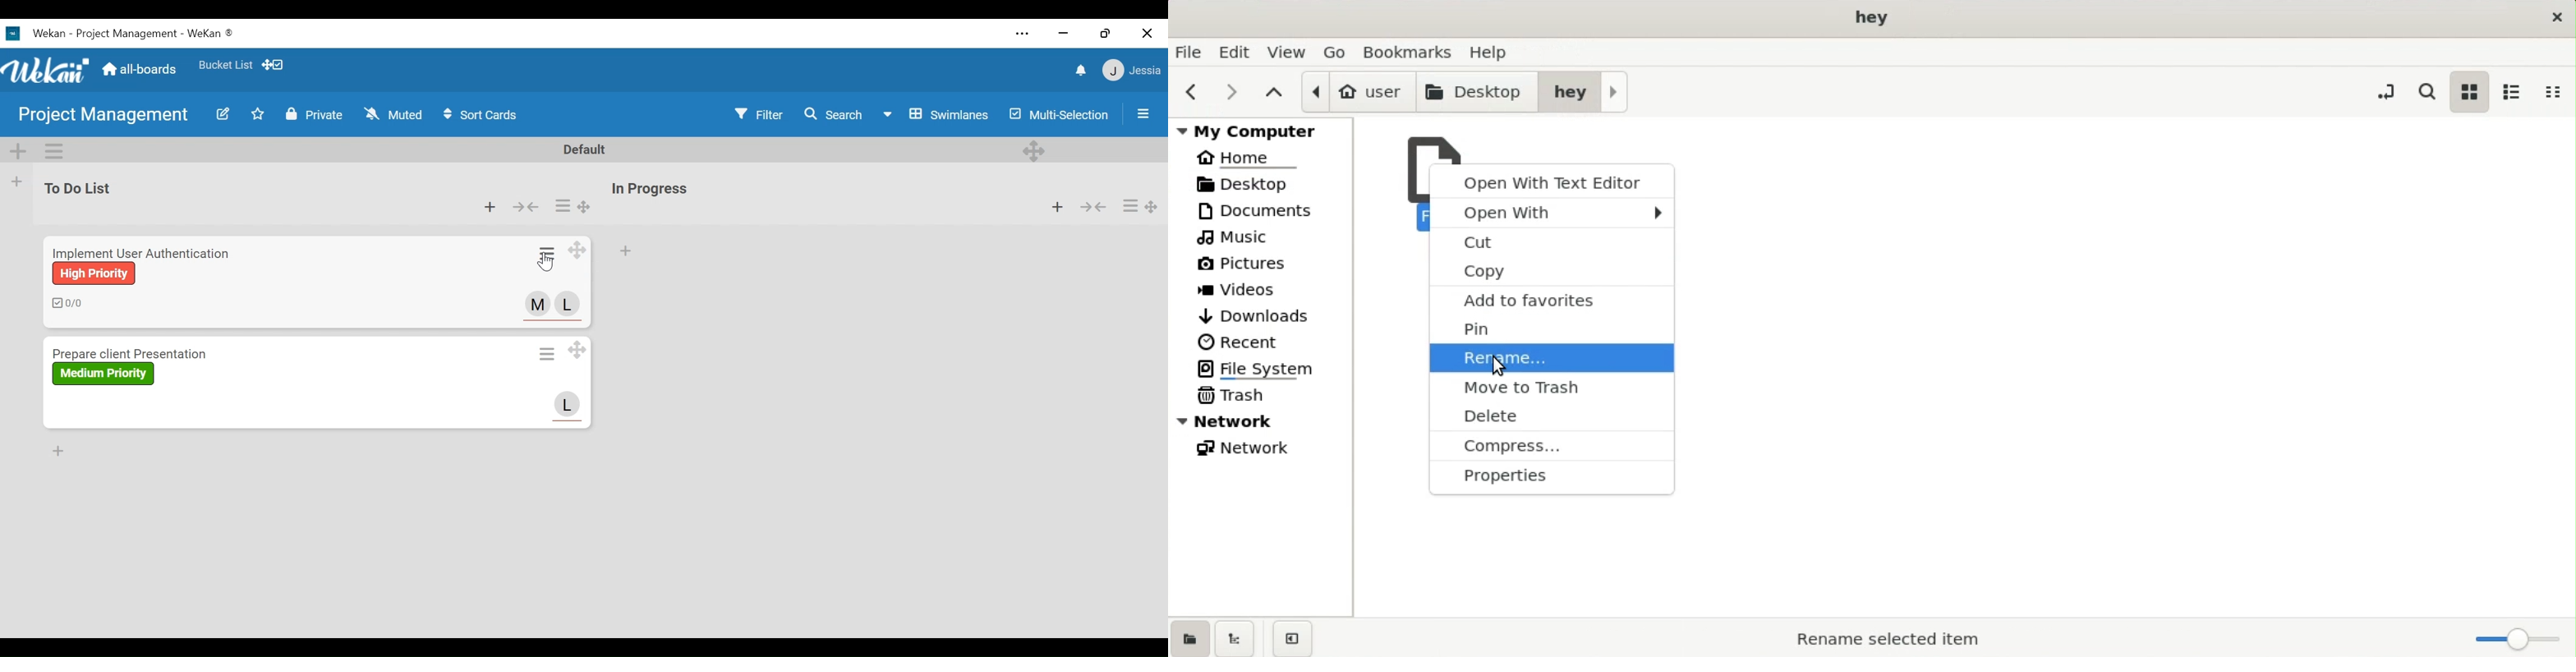 Image resolution: width=2576 pixels, height=672 pixels. What do you see at coordinates (1263, 368) in the screenshot?
I see `file system` at bounding box center [1263, 368].